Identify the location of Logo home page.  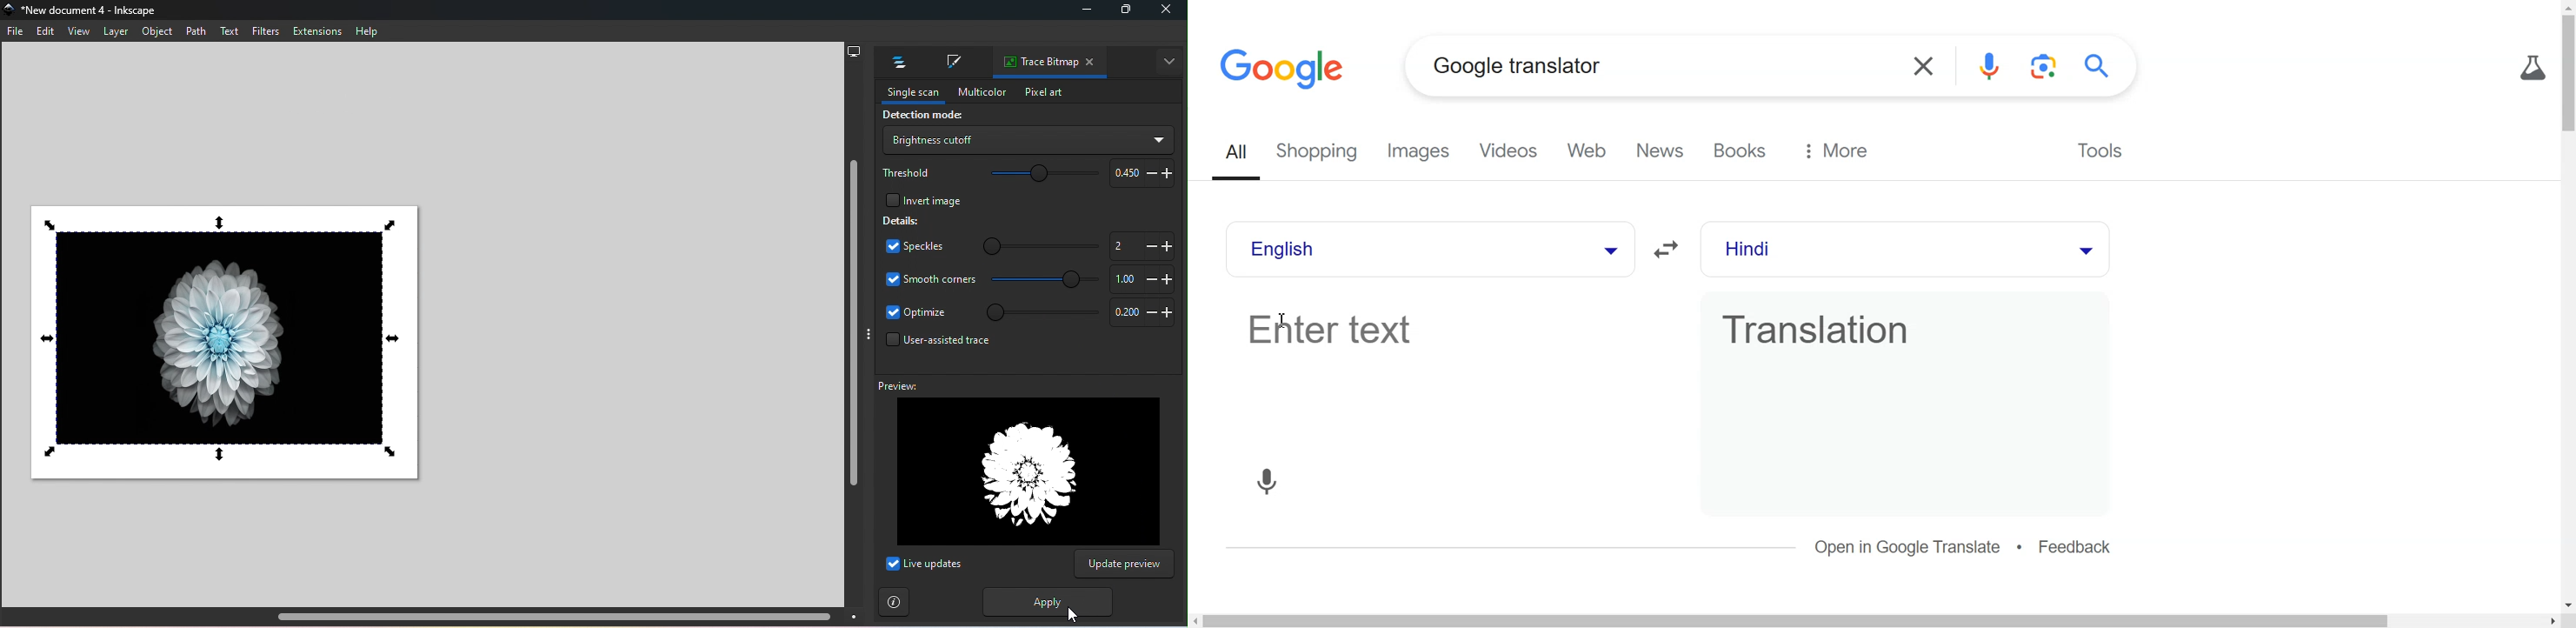
(1284, 67).